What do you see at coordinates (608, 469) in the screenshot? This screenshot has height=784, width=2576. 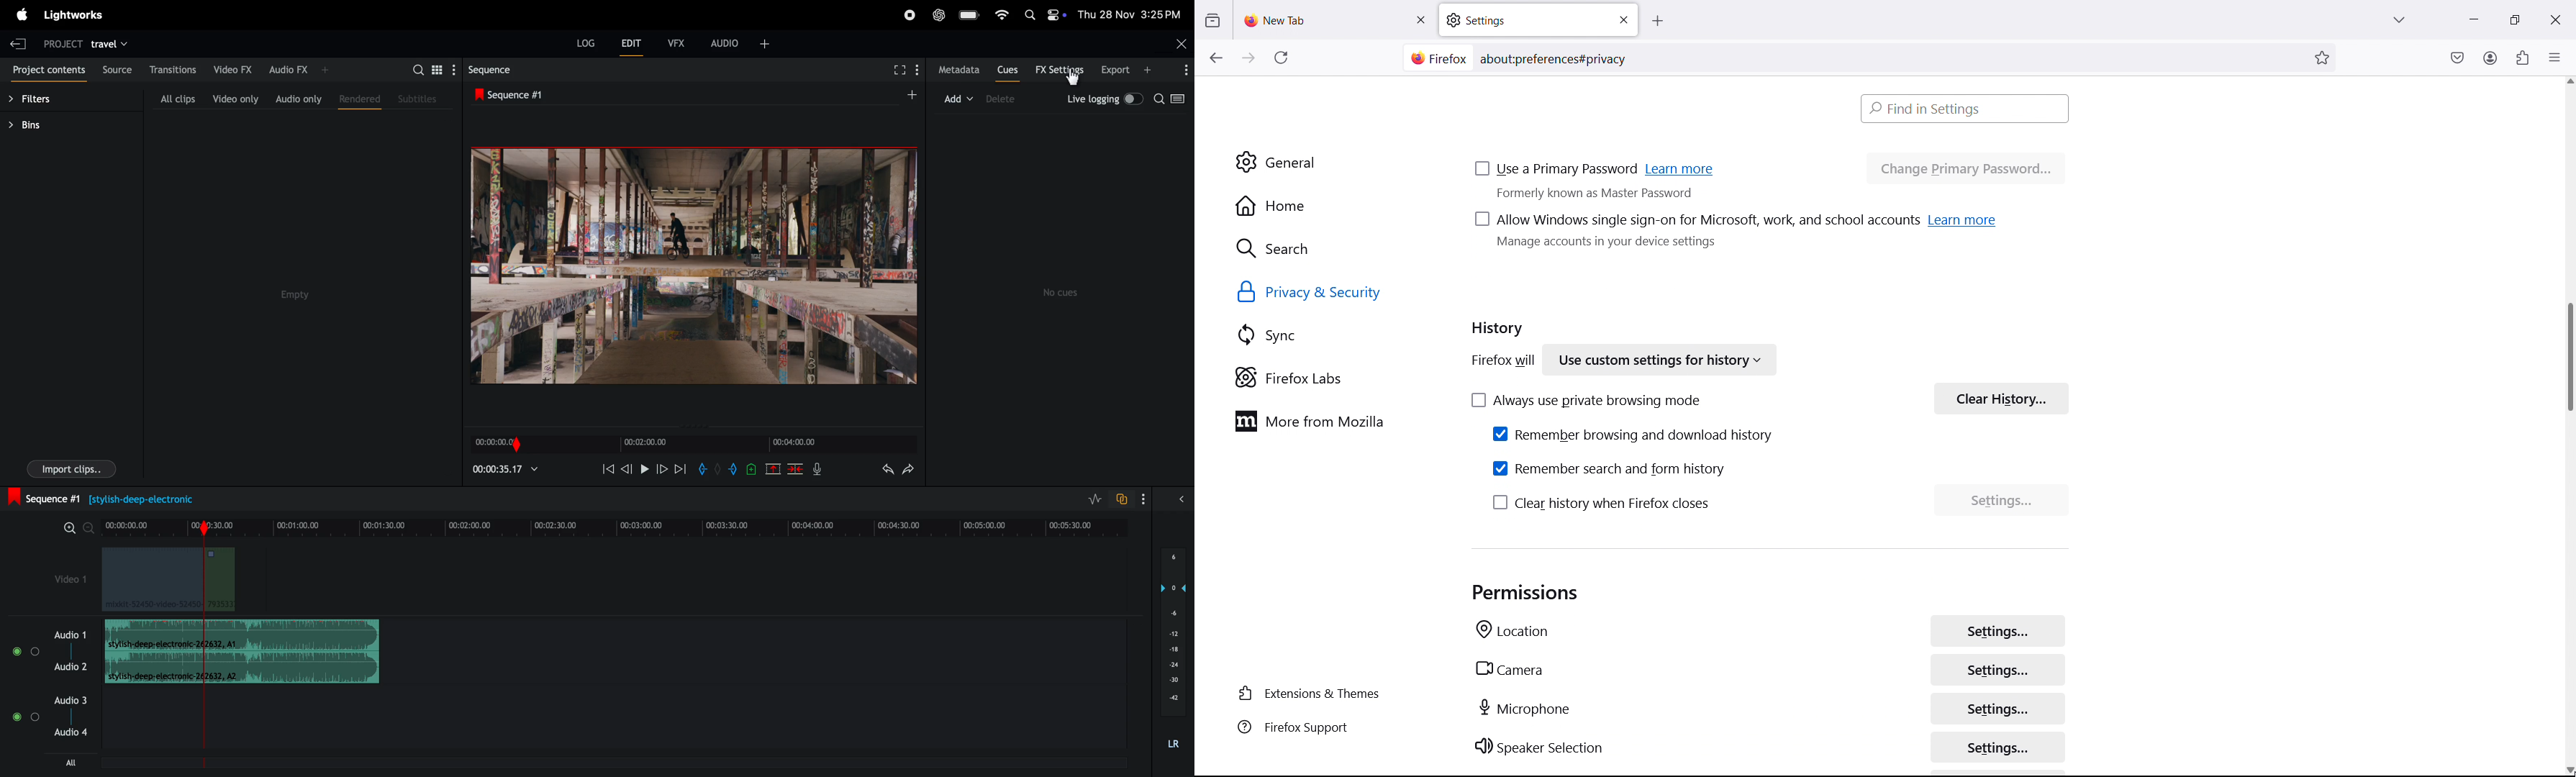 I see `rewind` at bounding box center [608, 469].